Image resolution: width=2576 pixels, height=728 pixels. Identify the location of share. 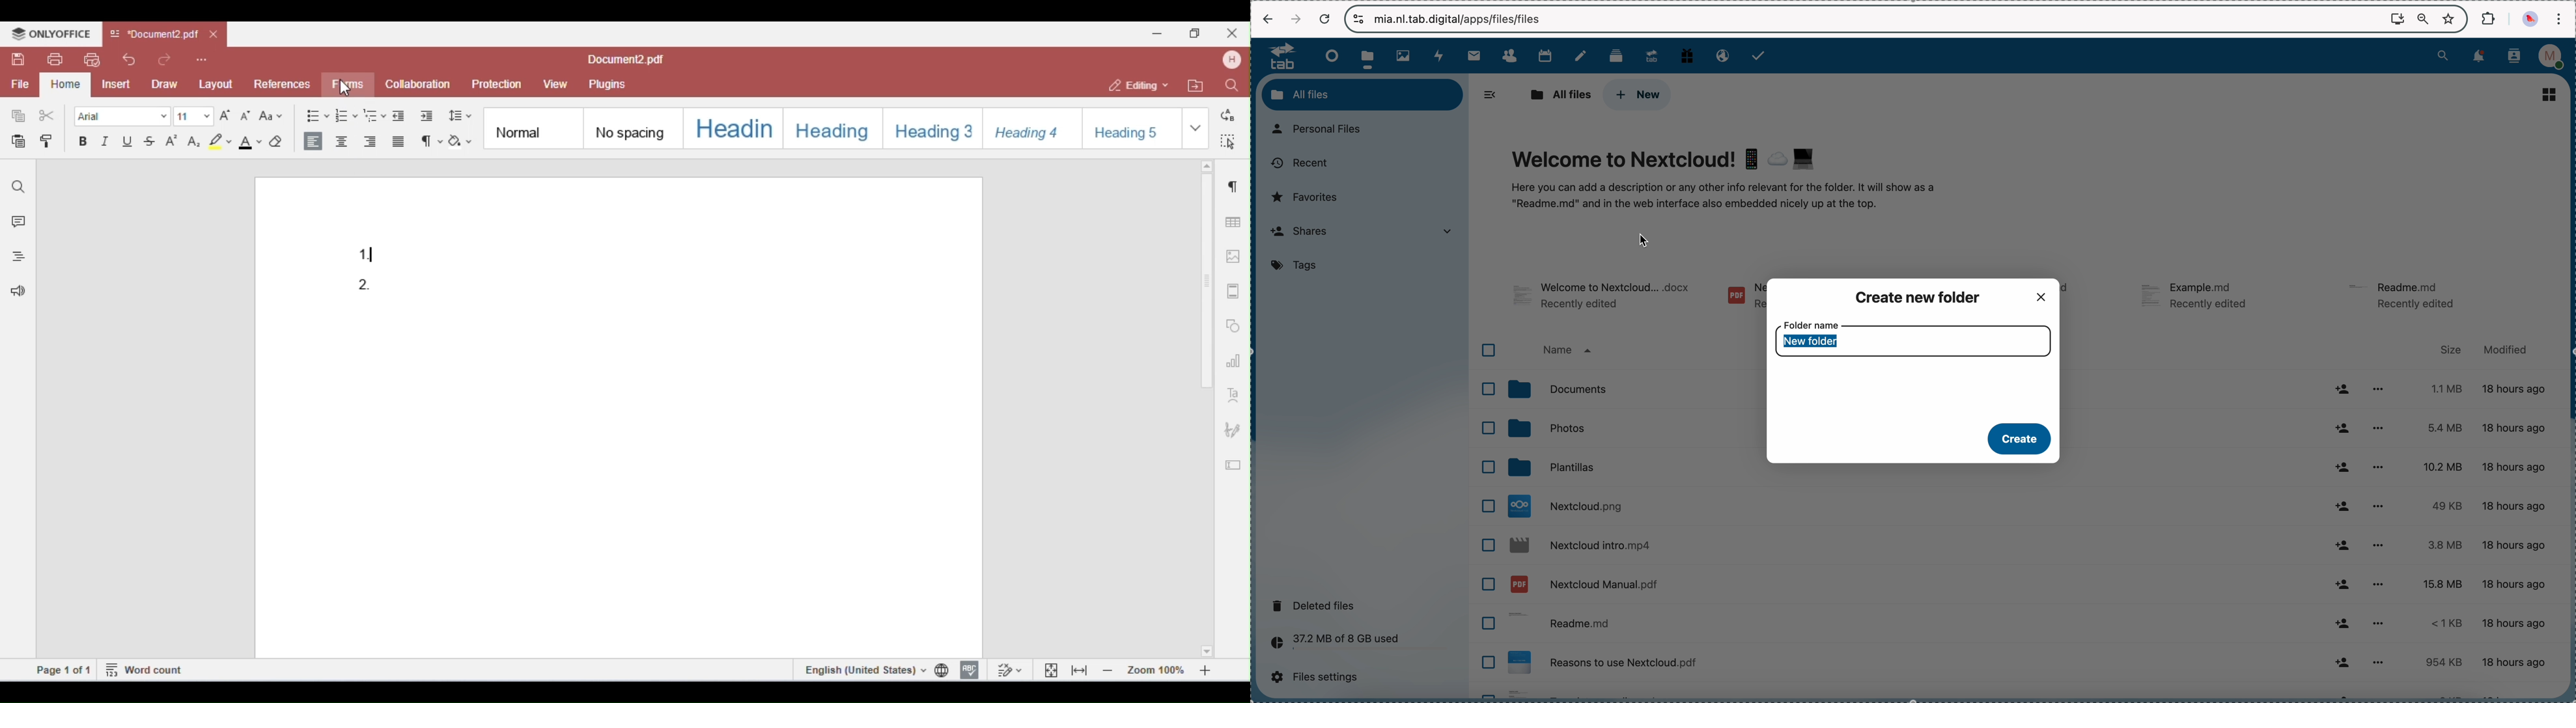
(2343, 625).